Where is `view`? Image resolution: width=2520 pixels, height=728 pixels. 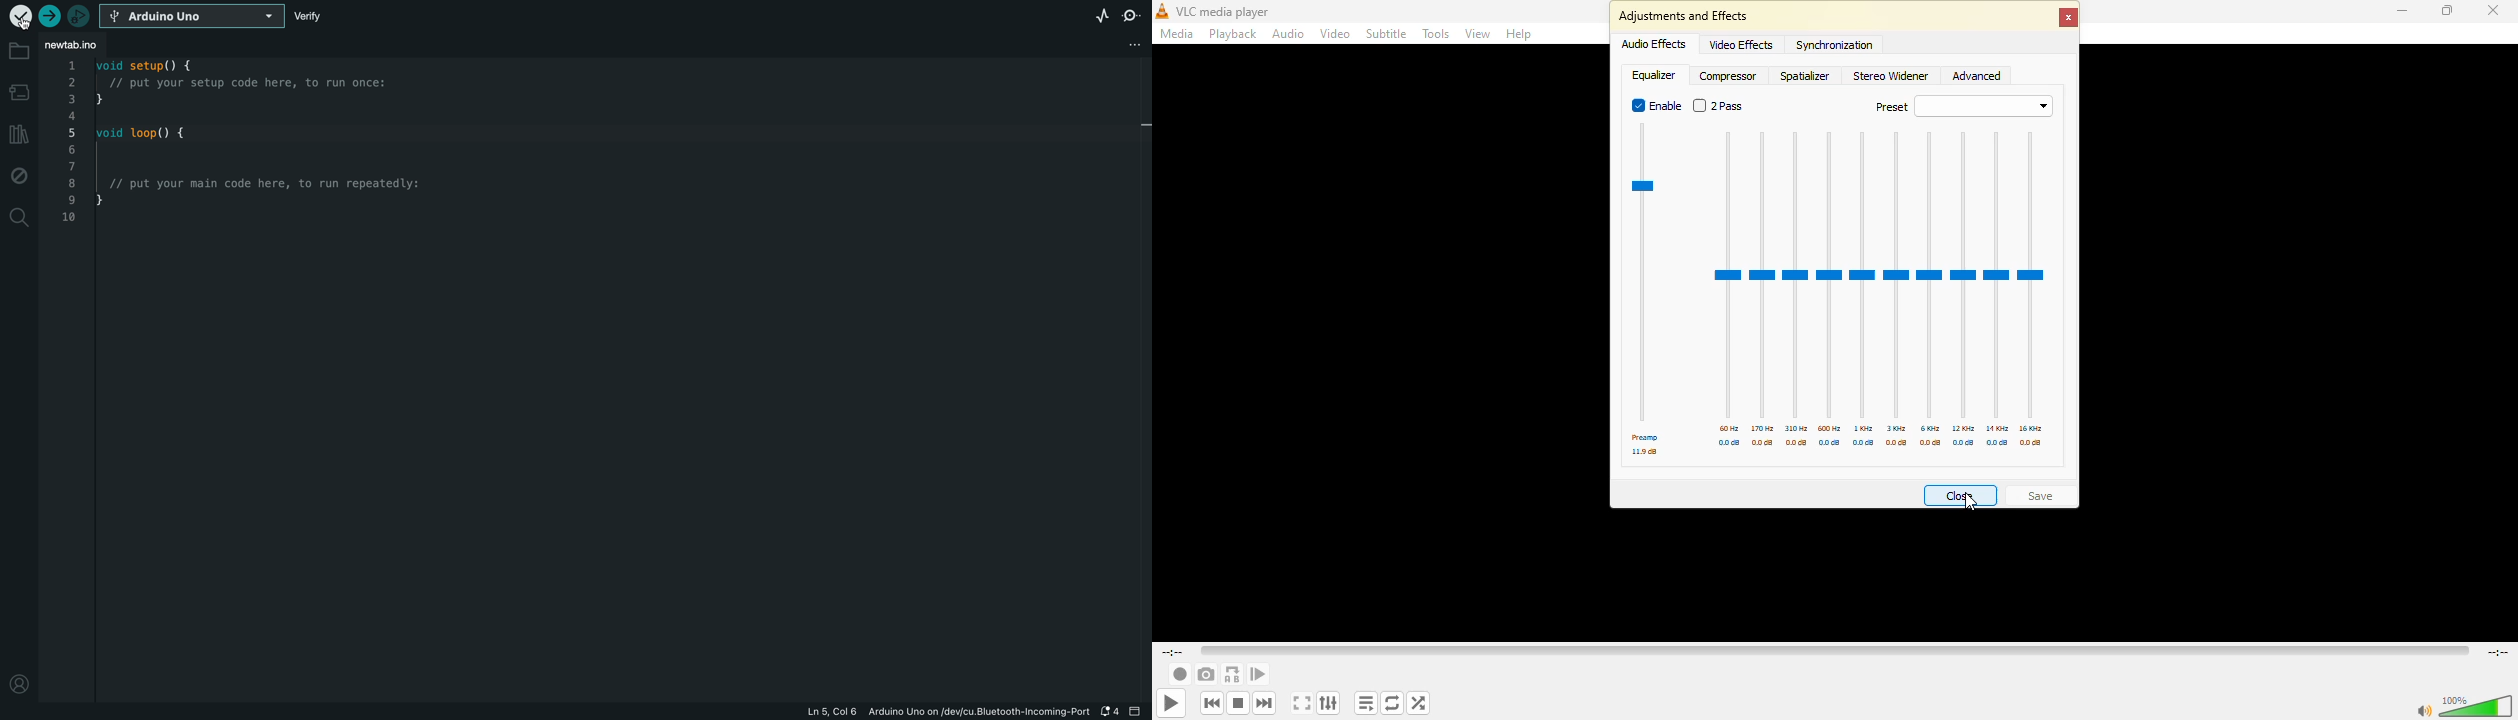 view is located at coordinates (1478, 34).